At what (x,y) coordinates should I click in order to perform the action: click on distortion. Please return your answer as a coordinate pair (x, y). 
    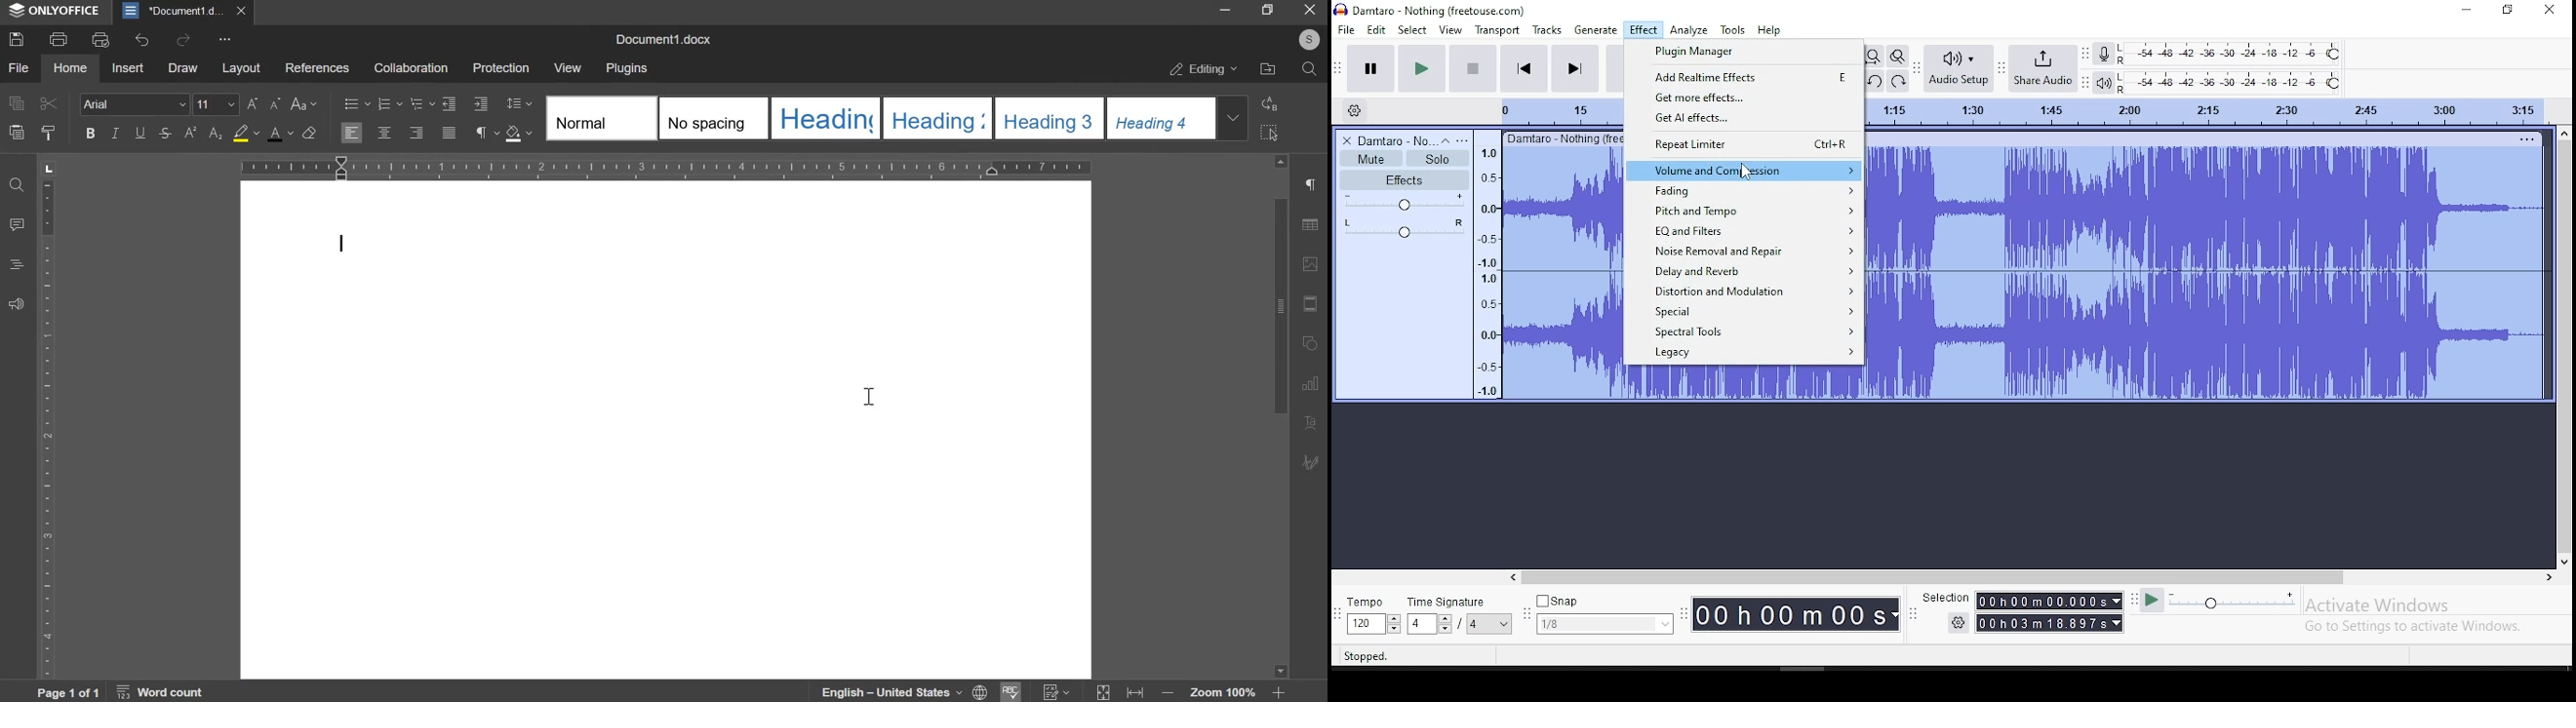
    Looking at the image, I should click on (1745, 291).